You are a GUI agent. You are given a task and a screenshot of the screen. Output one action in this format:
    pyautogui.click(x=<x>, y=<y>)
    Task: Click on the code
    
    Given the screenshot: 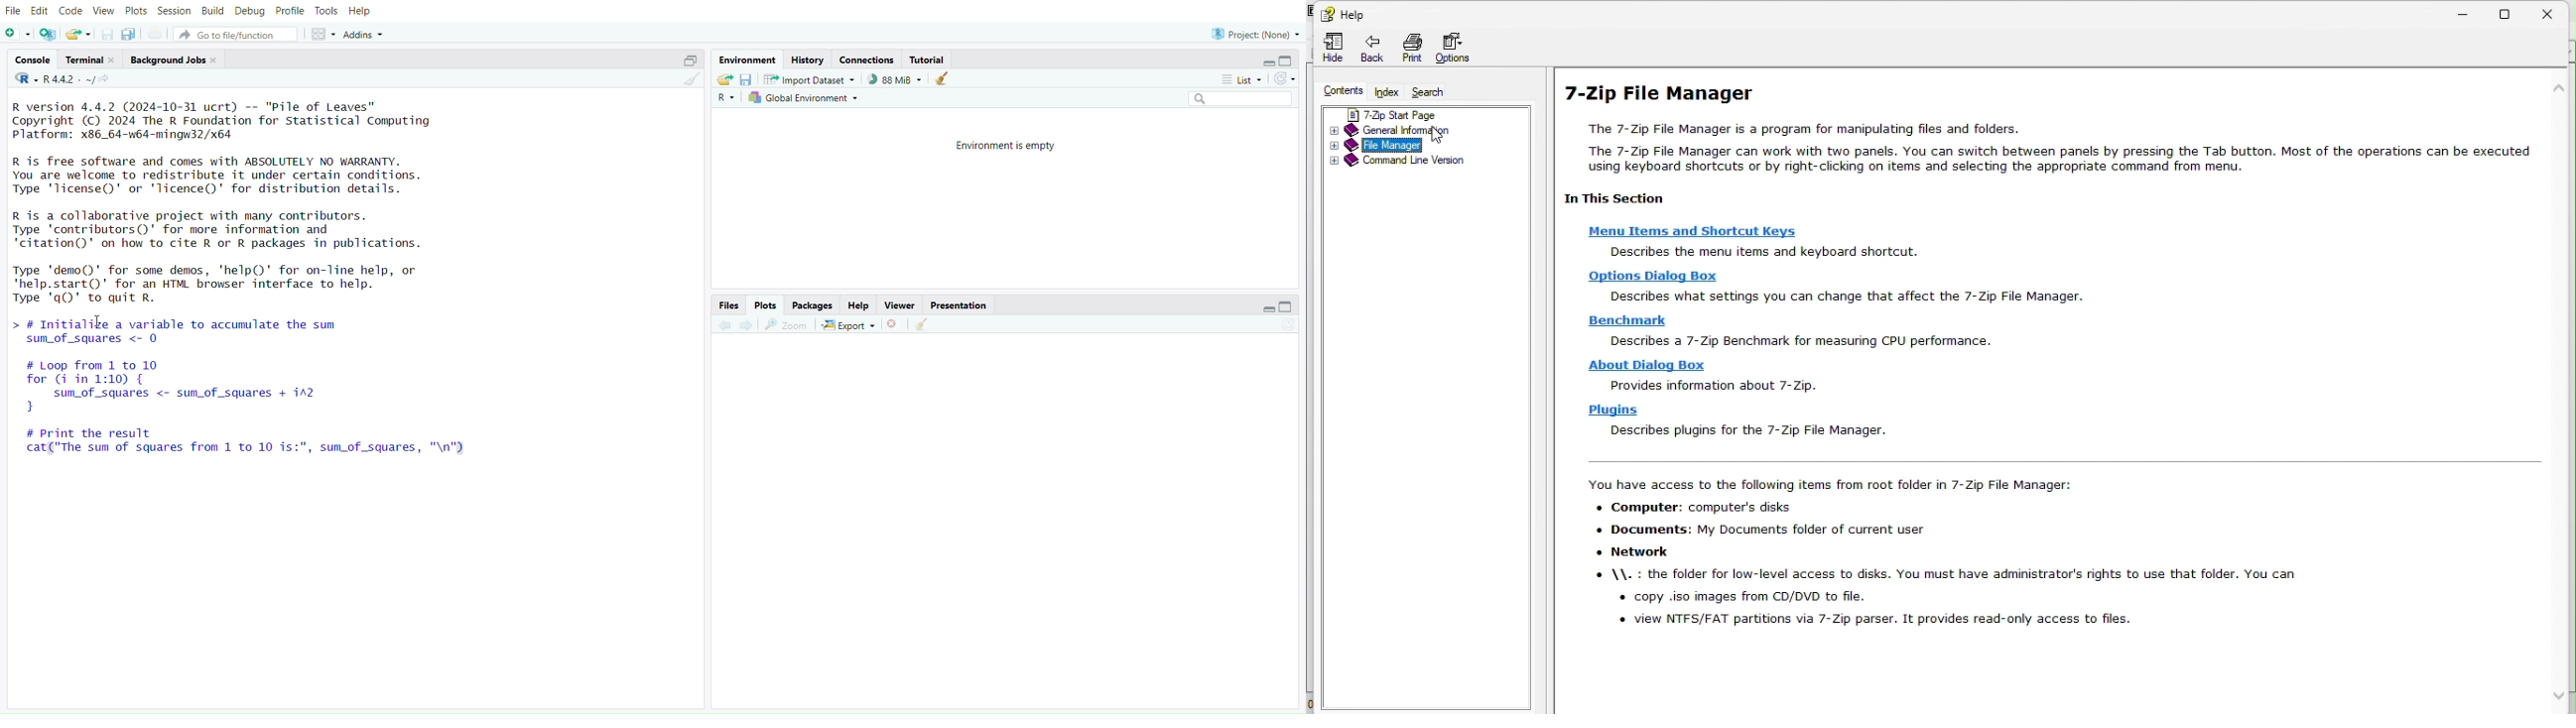 What is the action you would take?
    pyautogui.click(x=71, y=11)
    